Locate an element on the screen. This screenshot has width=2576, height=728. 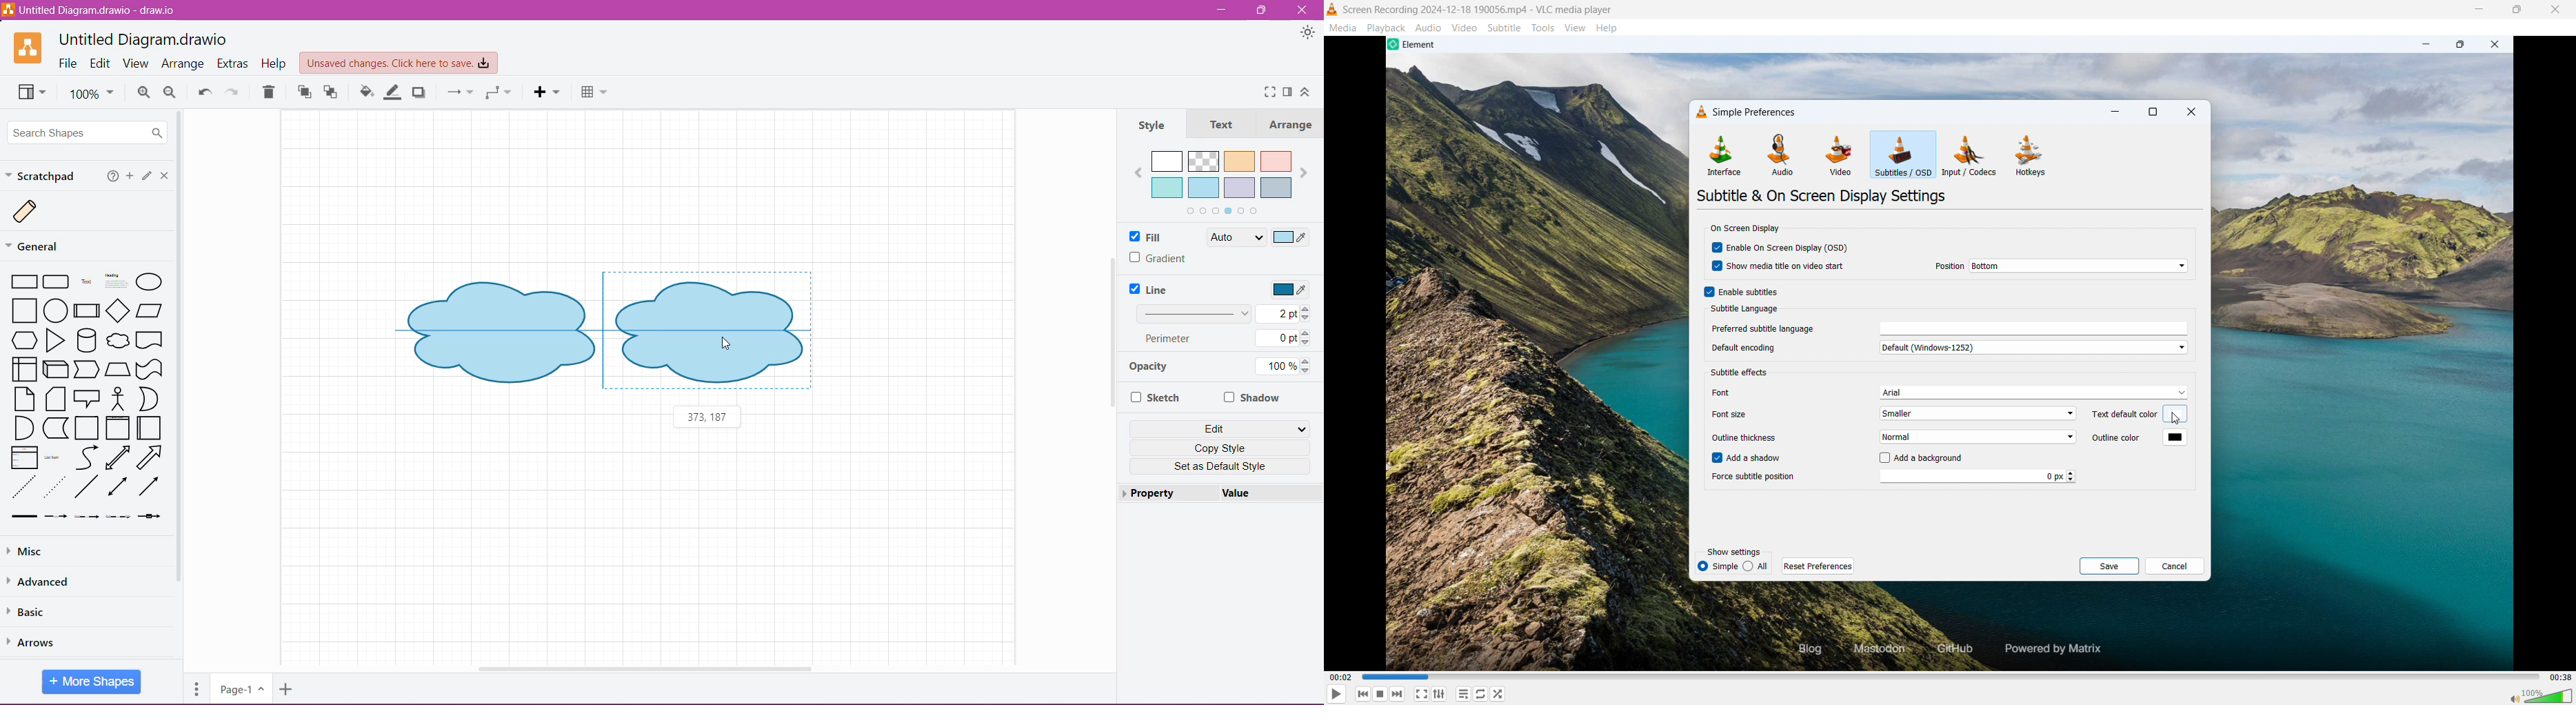
Add is located at coordinates (130, 176).